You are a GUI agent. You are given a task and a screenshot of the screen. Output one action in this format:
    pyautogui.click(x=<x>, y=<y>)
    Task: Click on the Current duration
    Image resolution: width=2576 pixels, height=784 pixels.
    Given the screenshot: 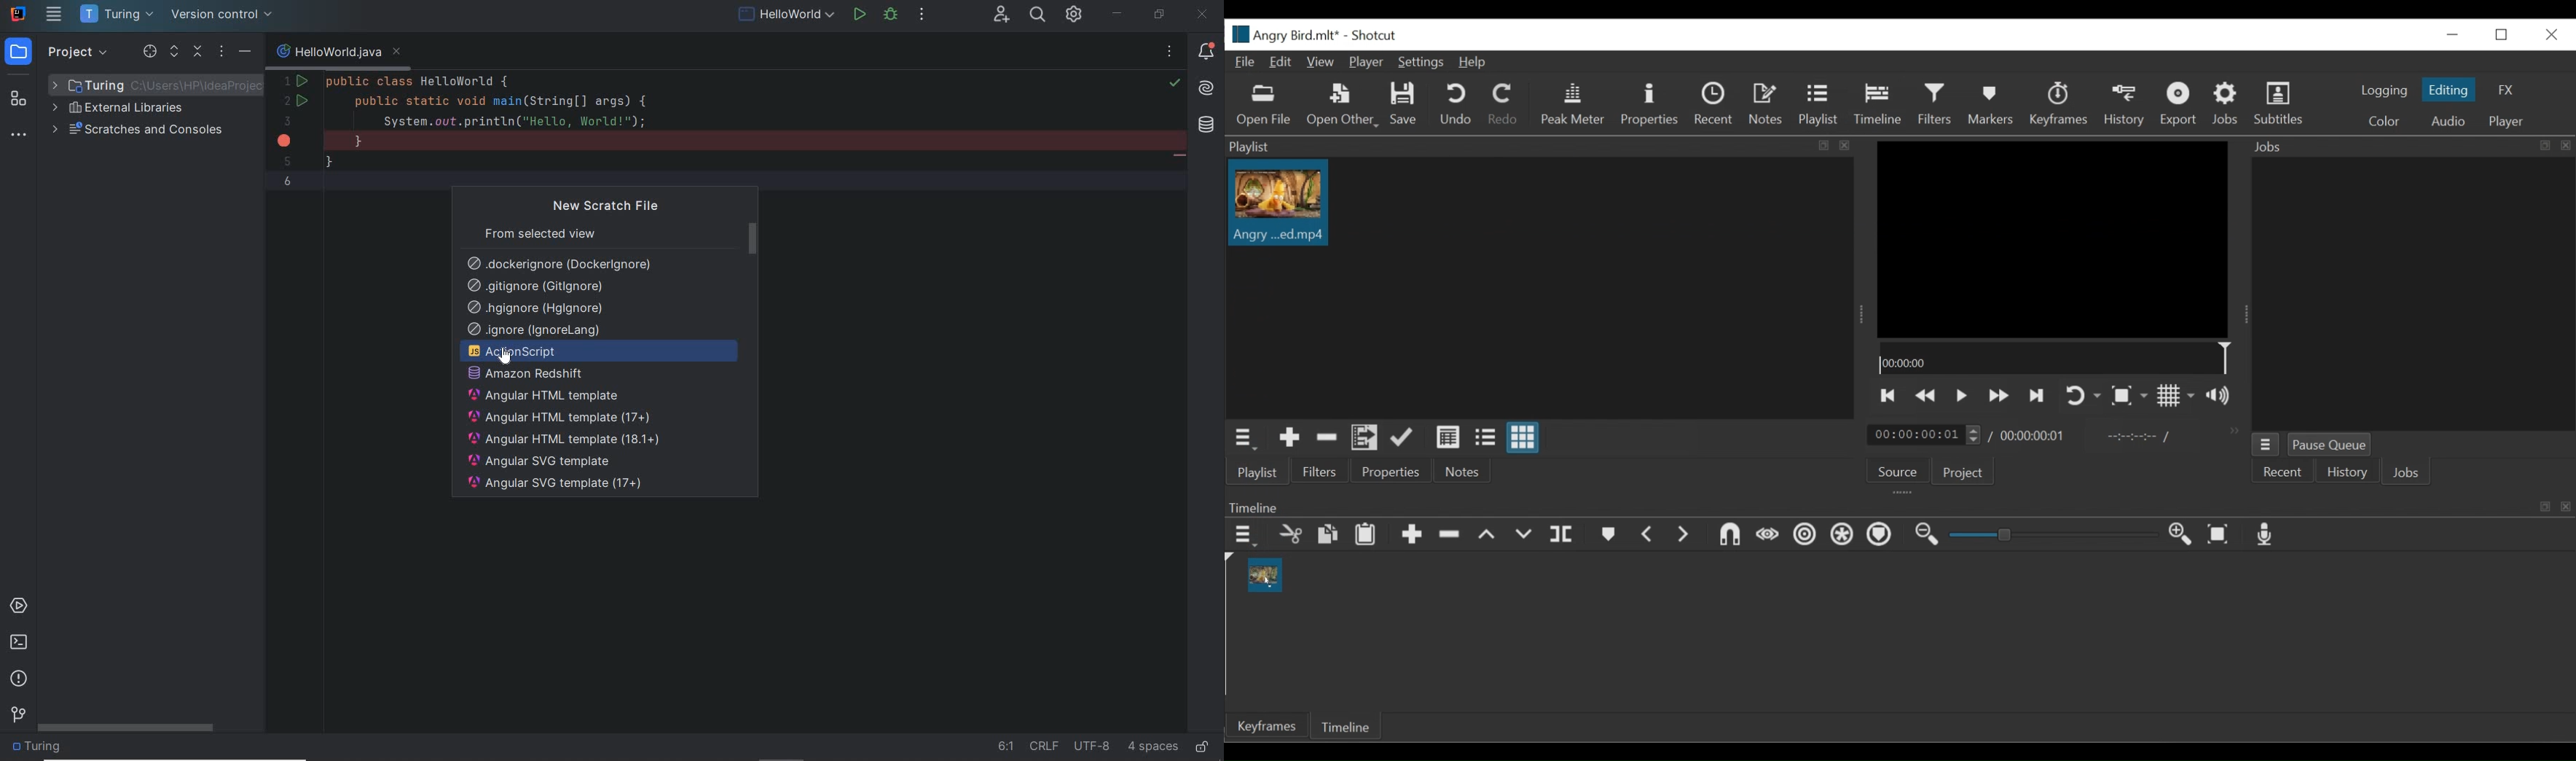 What is the action you would take?
    pyautogui.click(x=1925, y=435)
    